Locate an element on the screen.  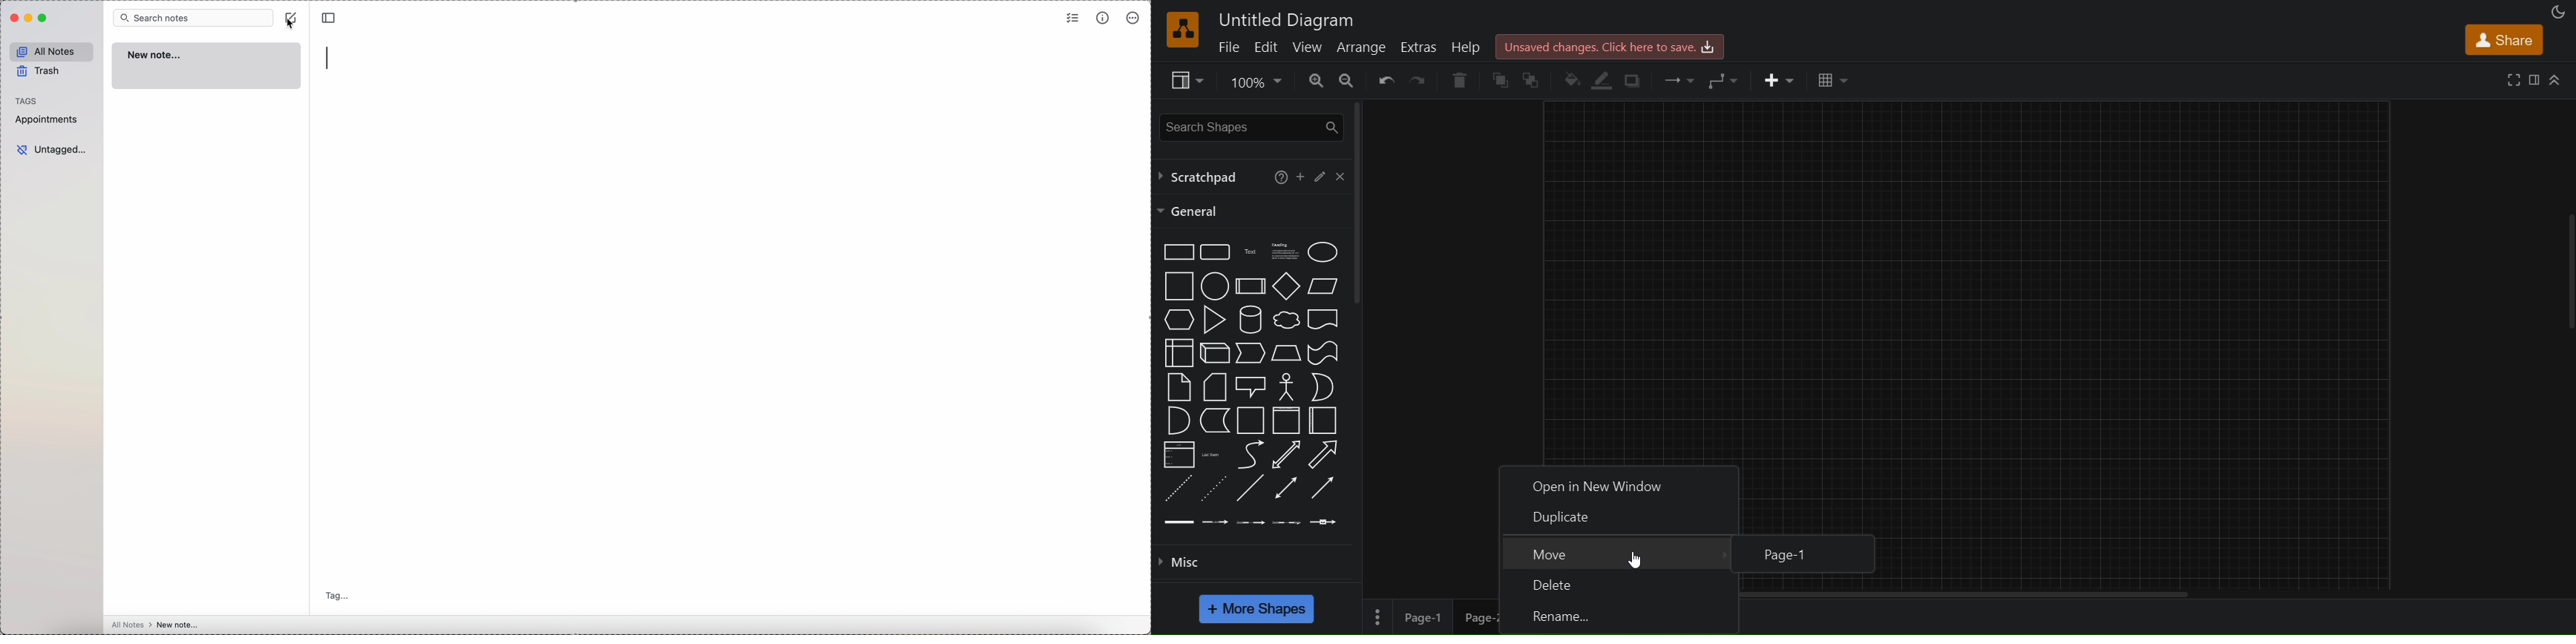
step is located at coordinates (1251, 354).